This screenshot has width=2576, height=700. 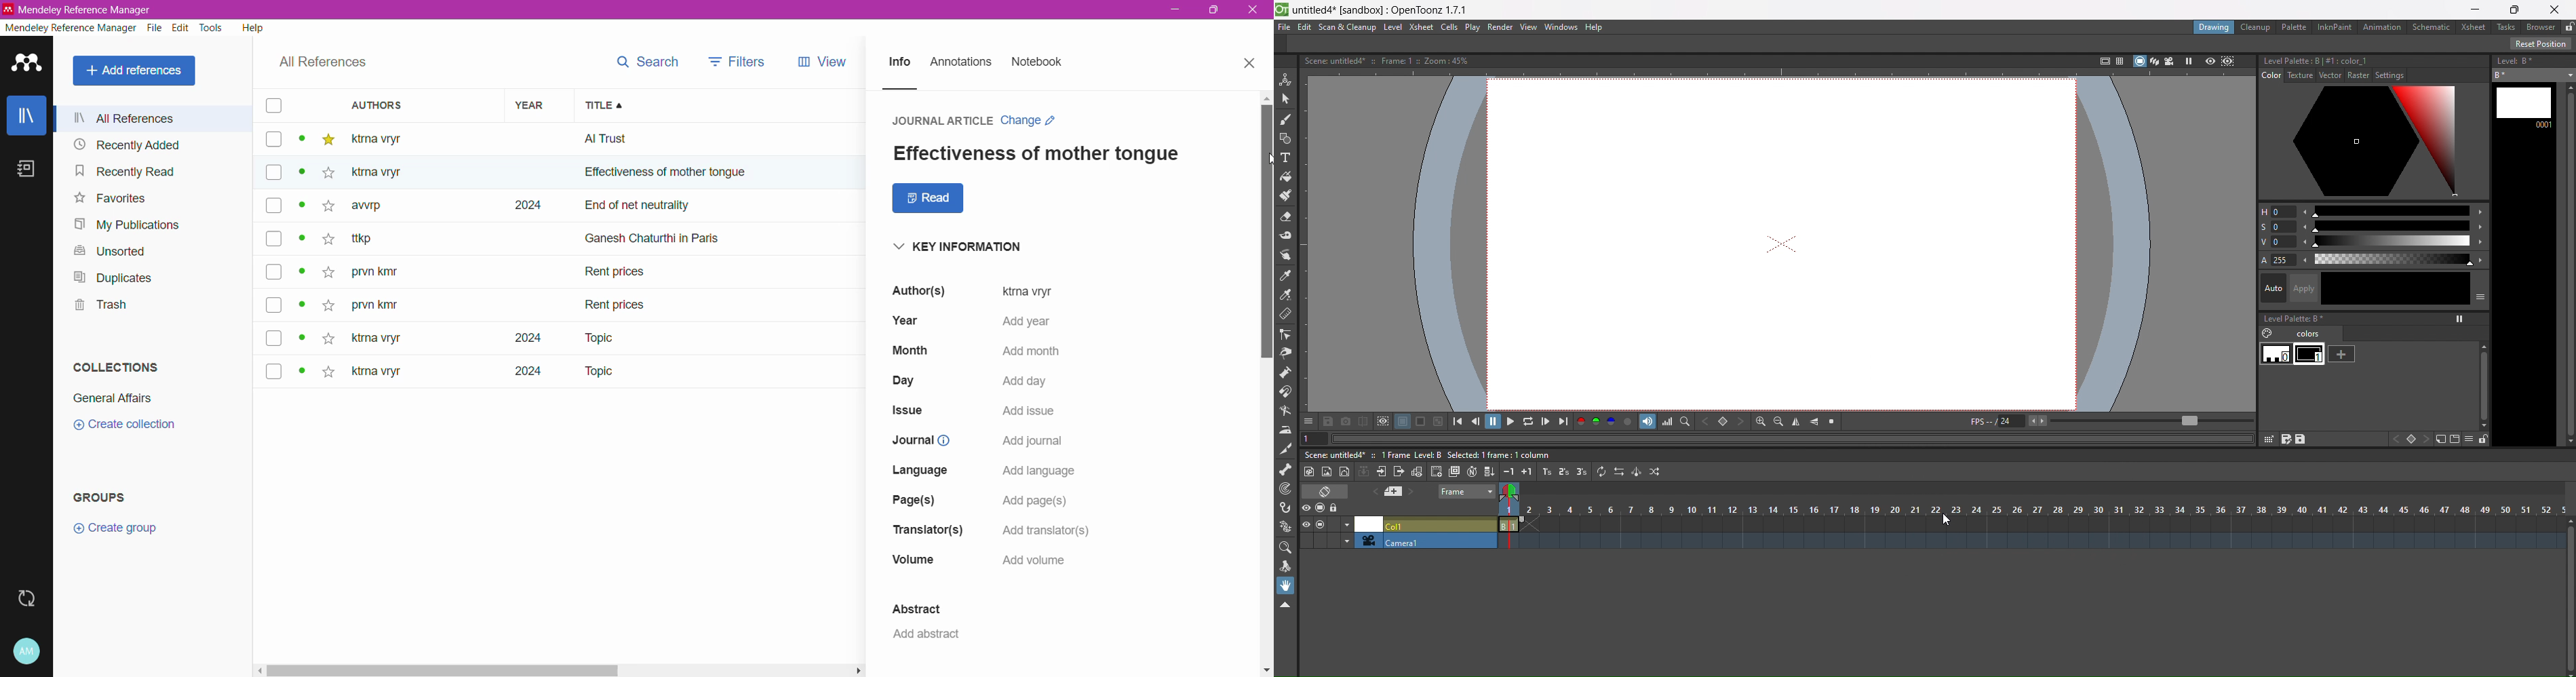 I want to click on box, so click(x=273, y=238).